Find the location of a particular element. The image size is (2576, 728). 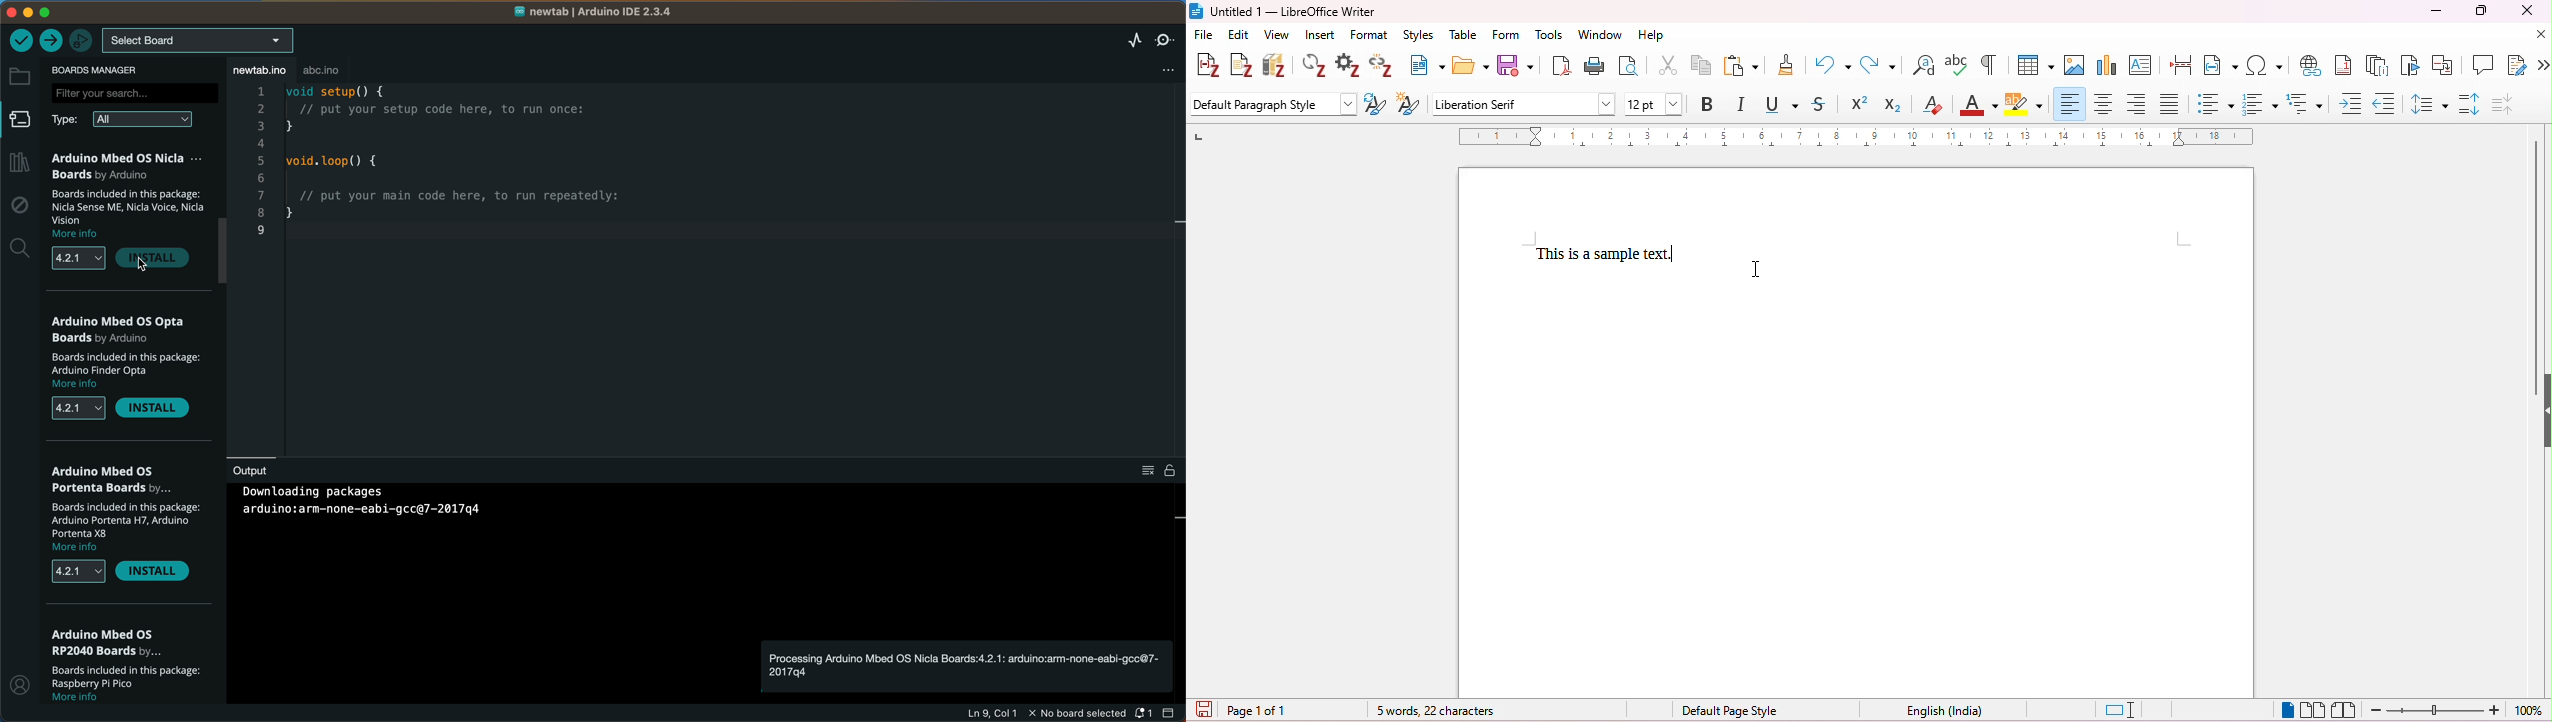

form is located at coordinates (1508, 36).